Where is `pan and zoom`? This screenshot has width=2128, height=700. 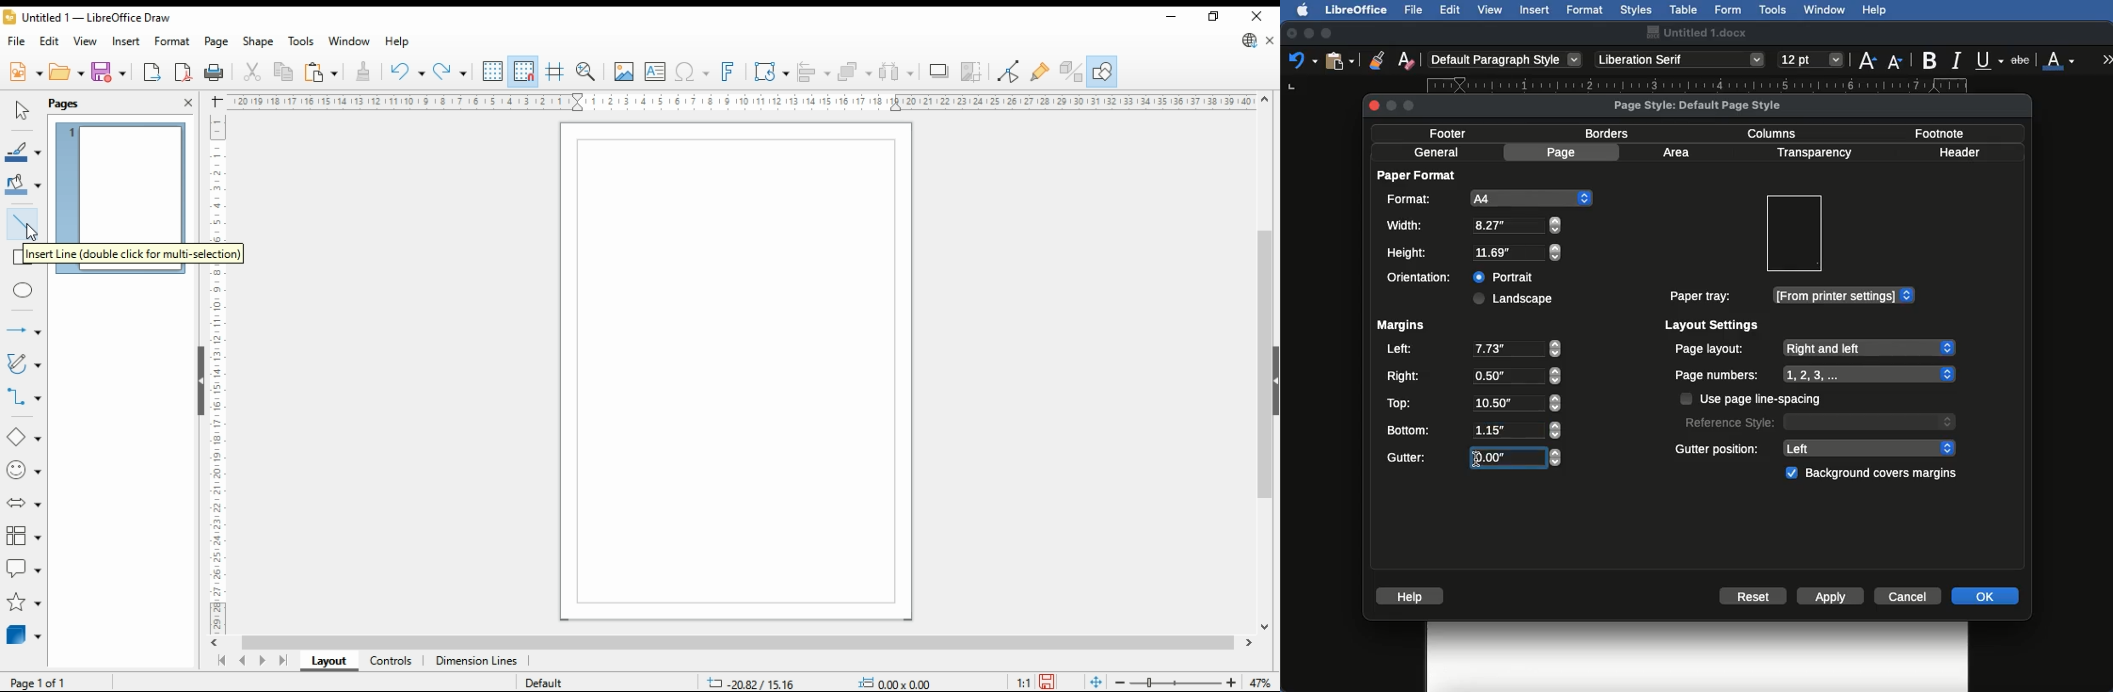
pan and zoom is located at coordinates (588, 71).